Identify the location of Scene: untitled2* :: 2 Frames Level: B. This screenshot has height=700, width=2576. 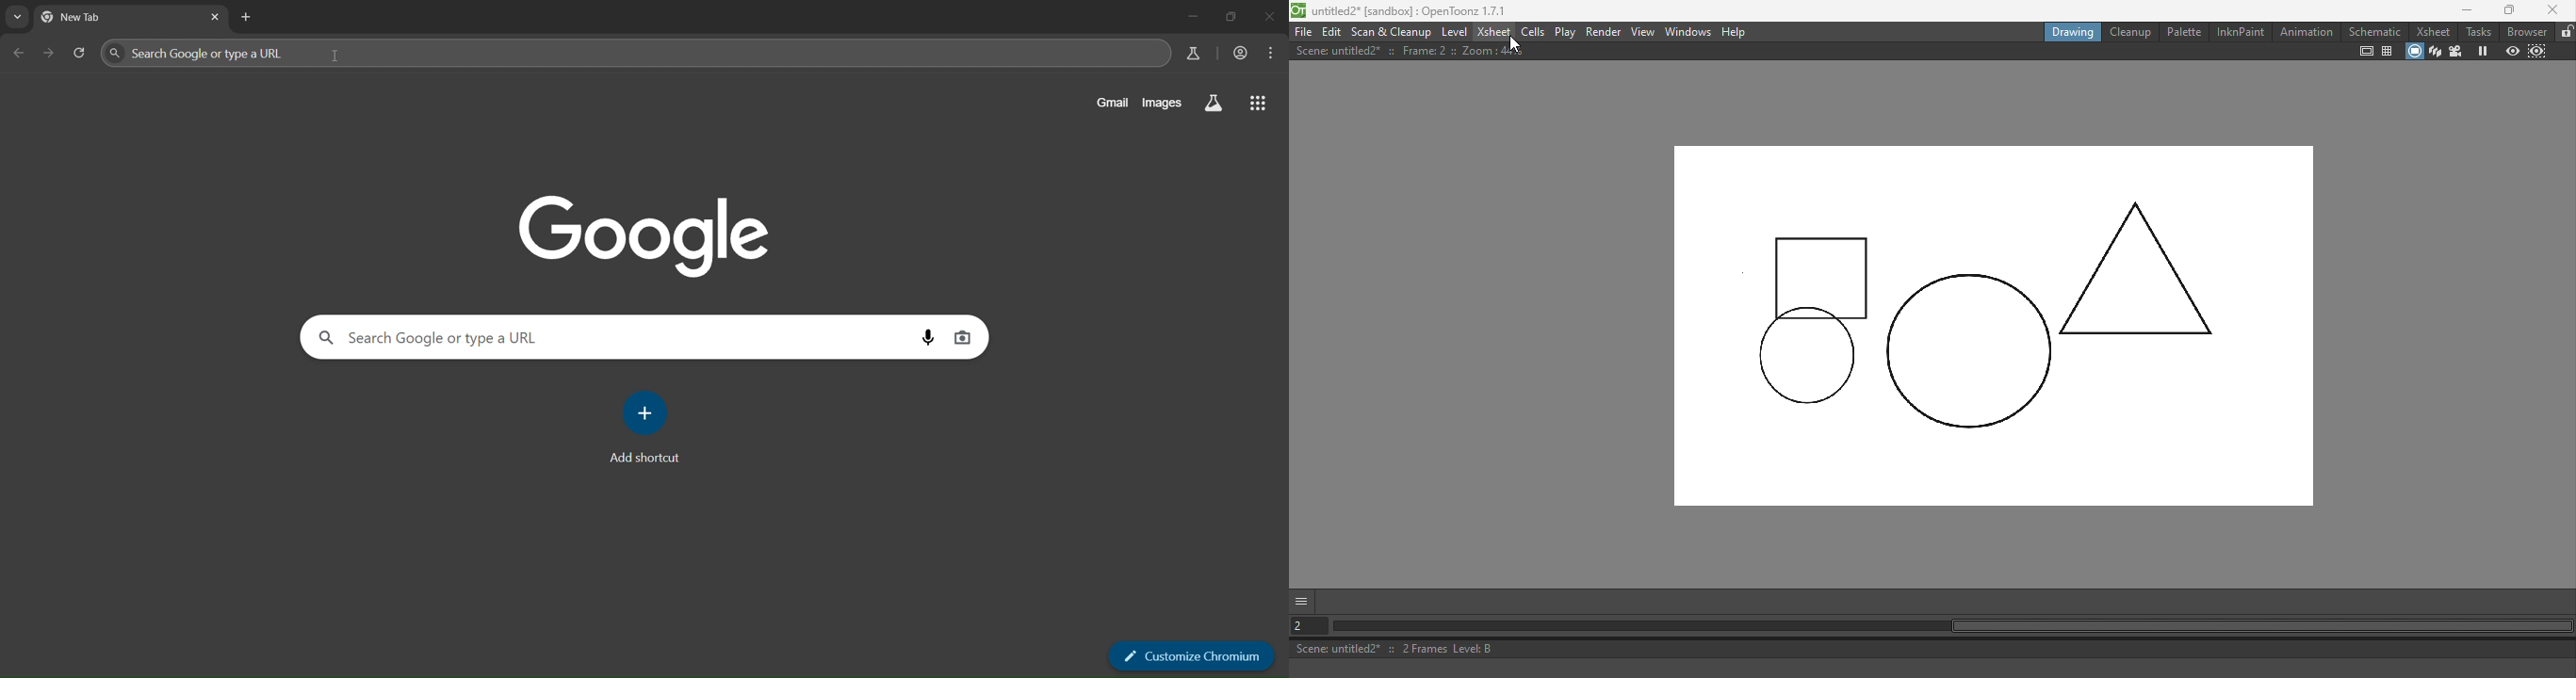
(1934, 648).